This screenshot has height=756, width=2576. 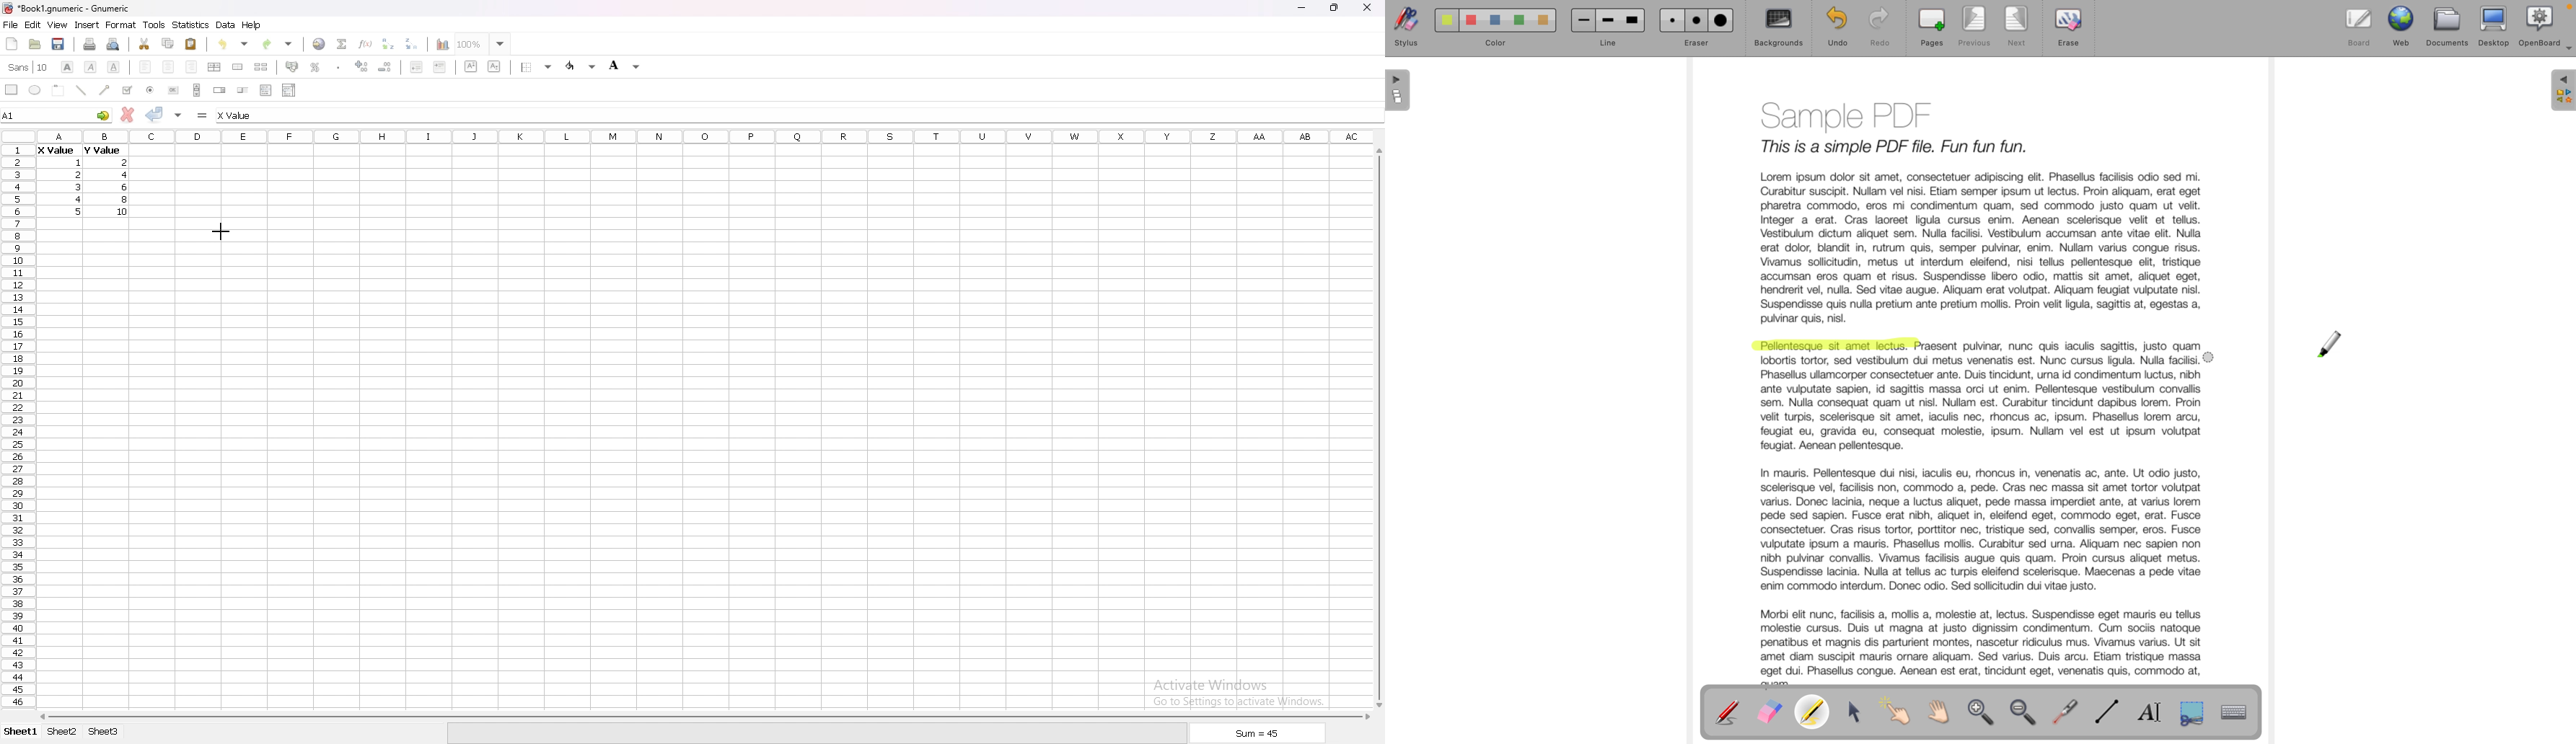 I want to click on board, so click(x=2359, y=25).